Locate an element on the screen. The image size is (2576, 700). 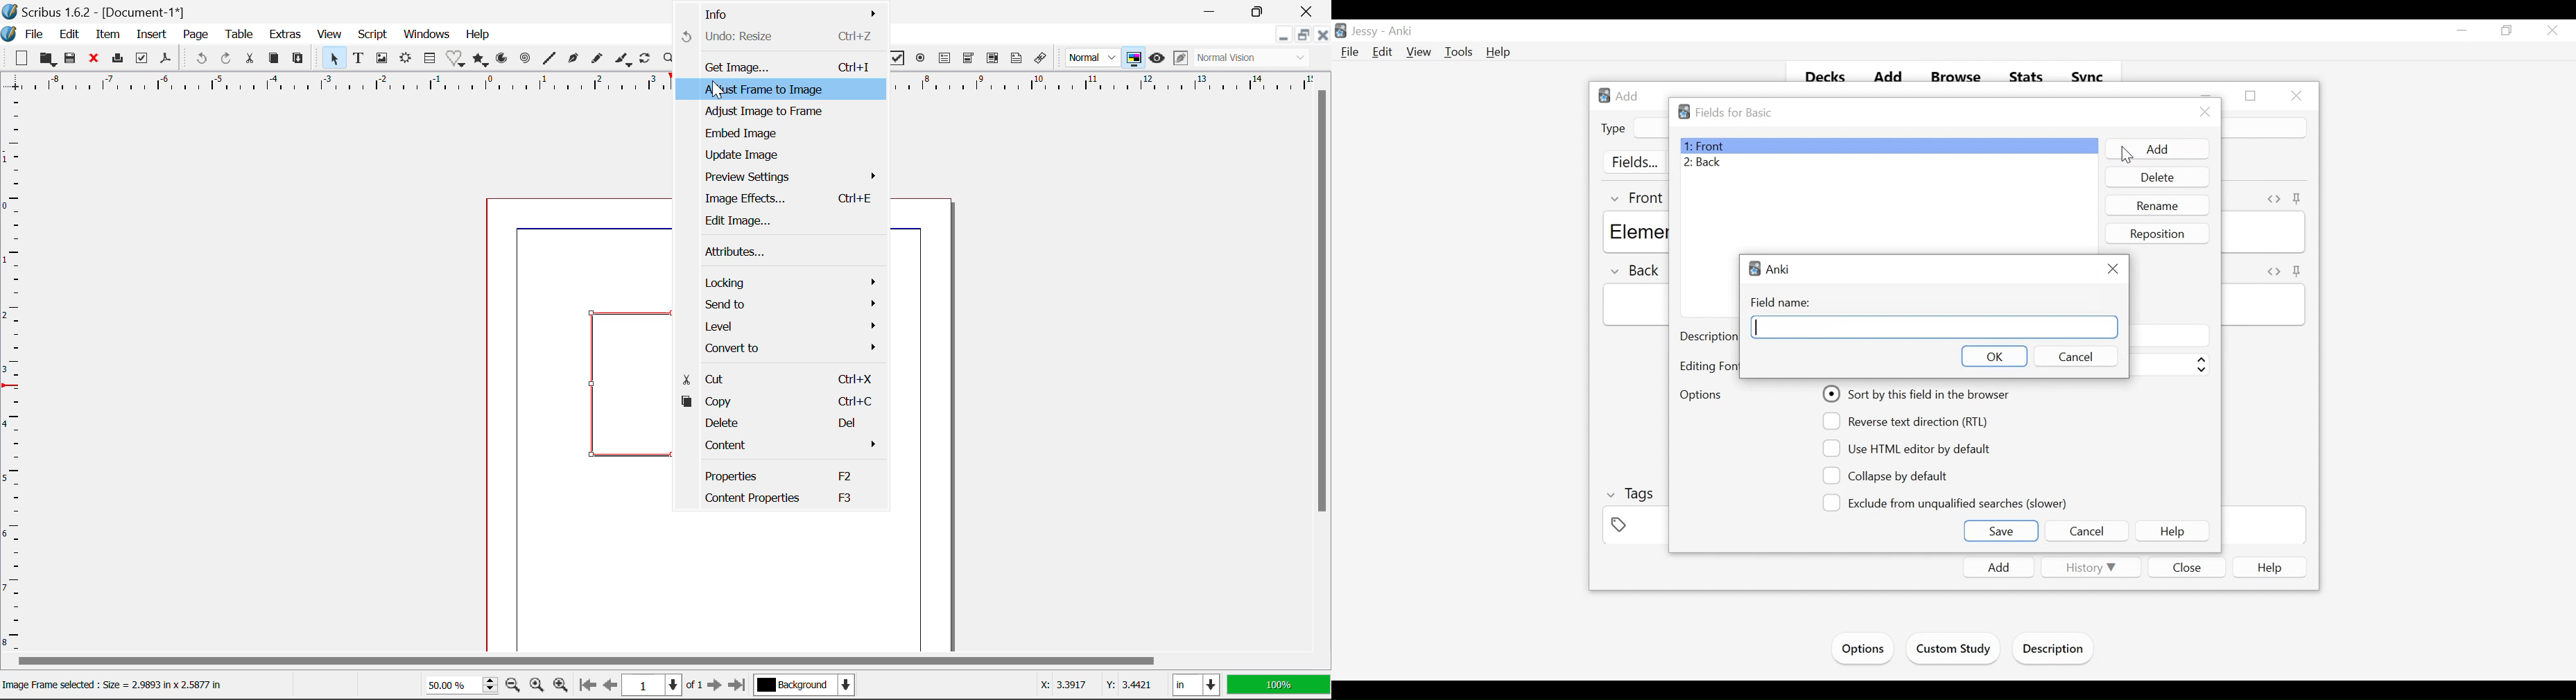
View is located at coordinates (329, 35).